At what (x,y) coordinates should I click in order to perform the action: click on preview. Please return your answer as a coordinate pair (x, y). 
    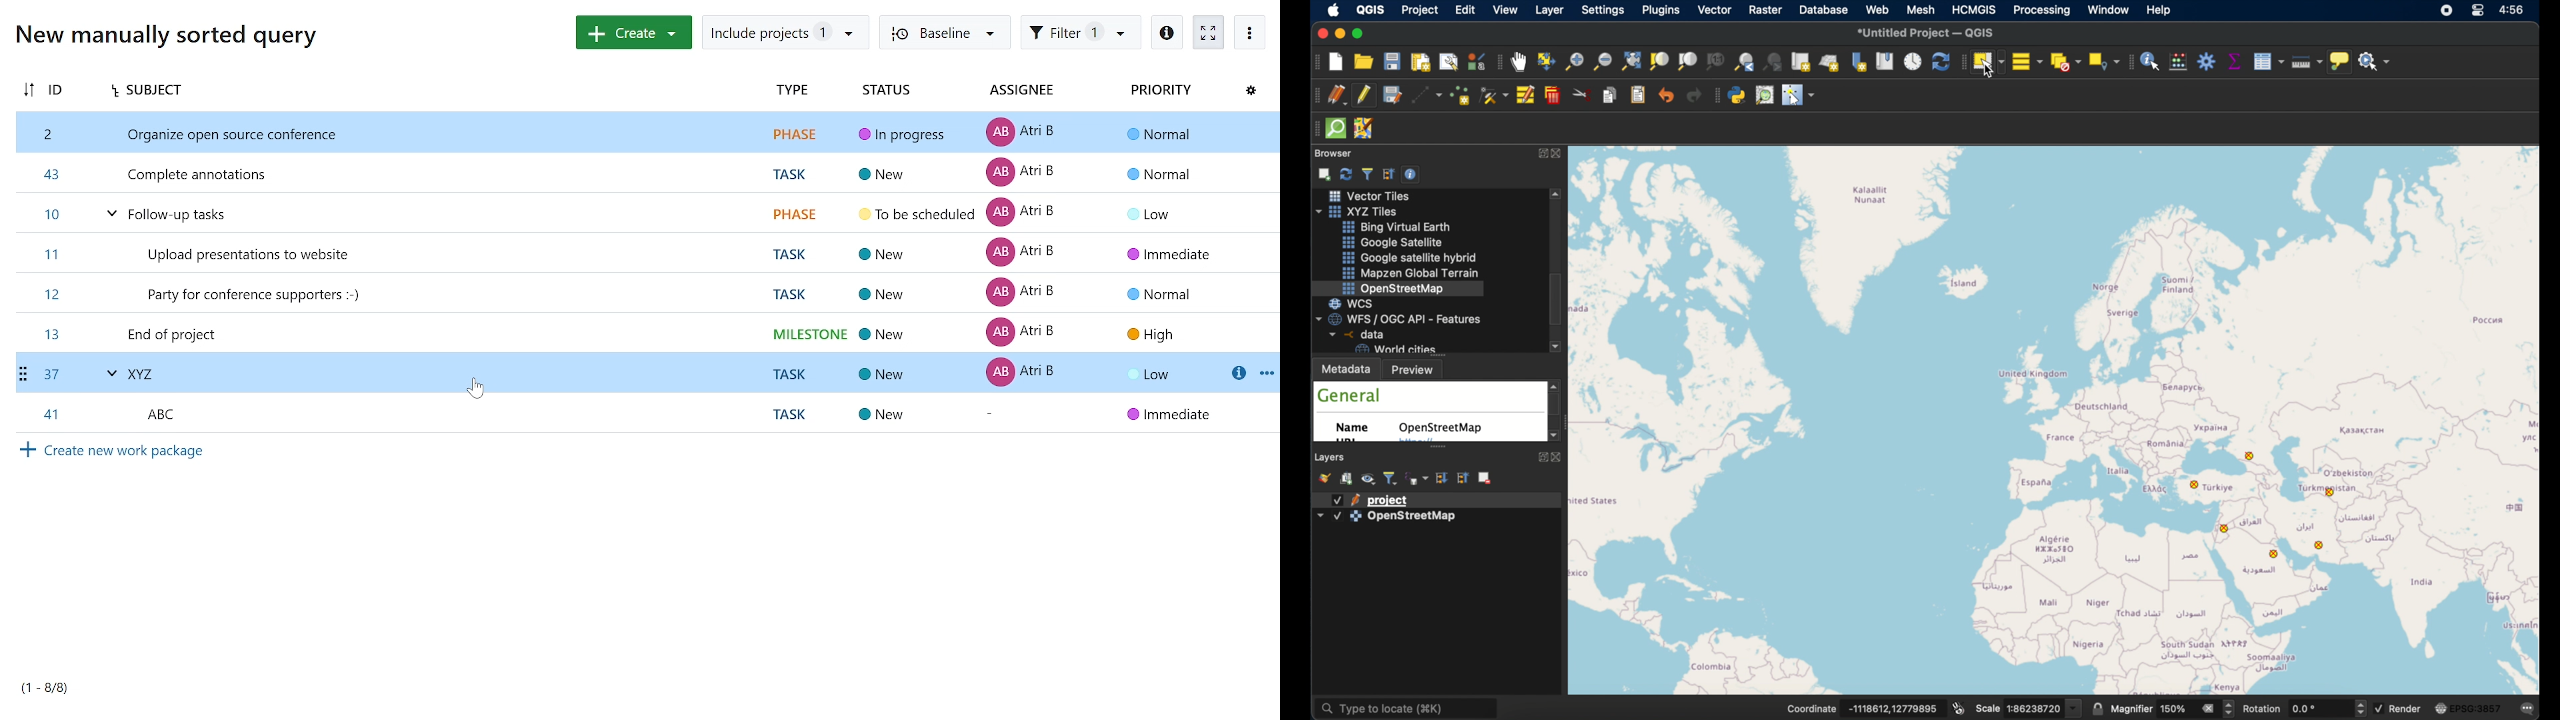
    Looking at the image, I should click on (1417, 369).